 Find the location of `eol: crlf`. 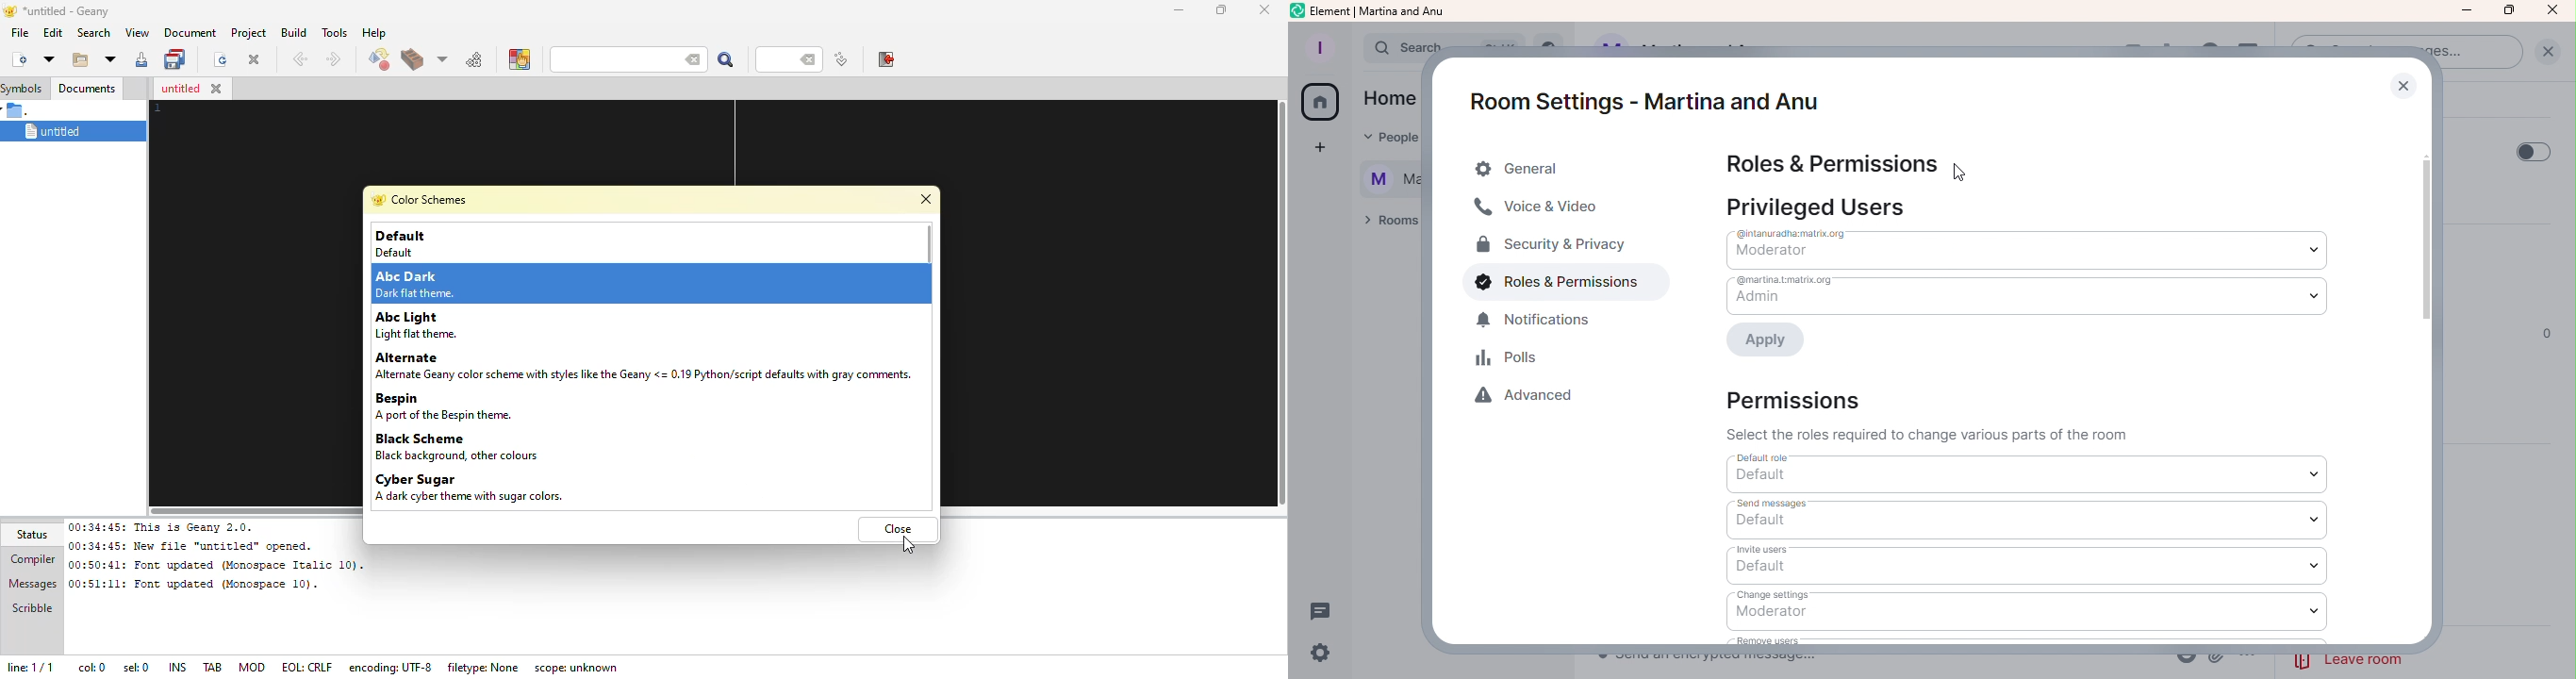

eol: crlf is located at coordinates (306, 668).